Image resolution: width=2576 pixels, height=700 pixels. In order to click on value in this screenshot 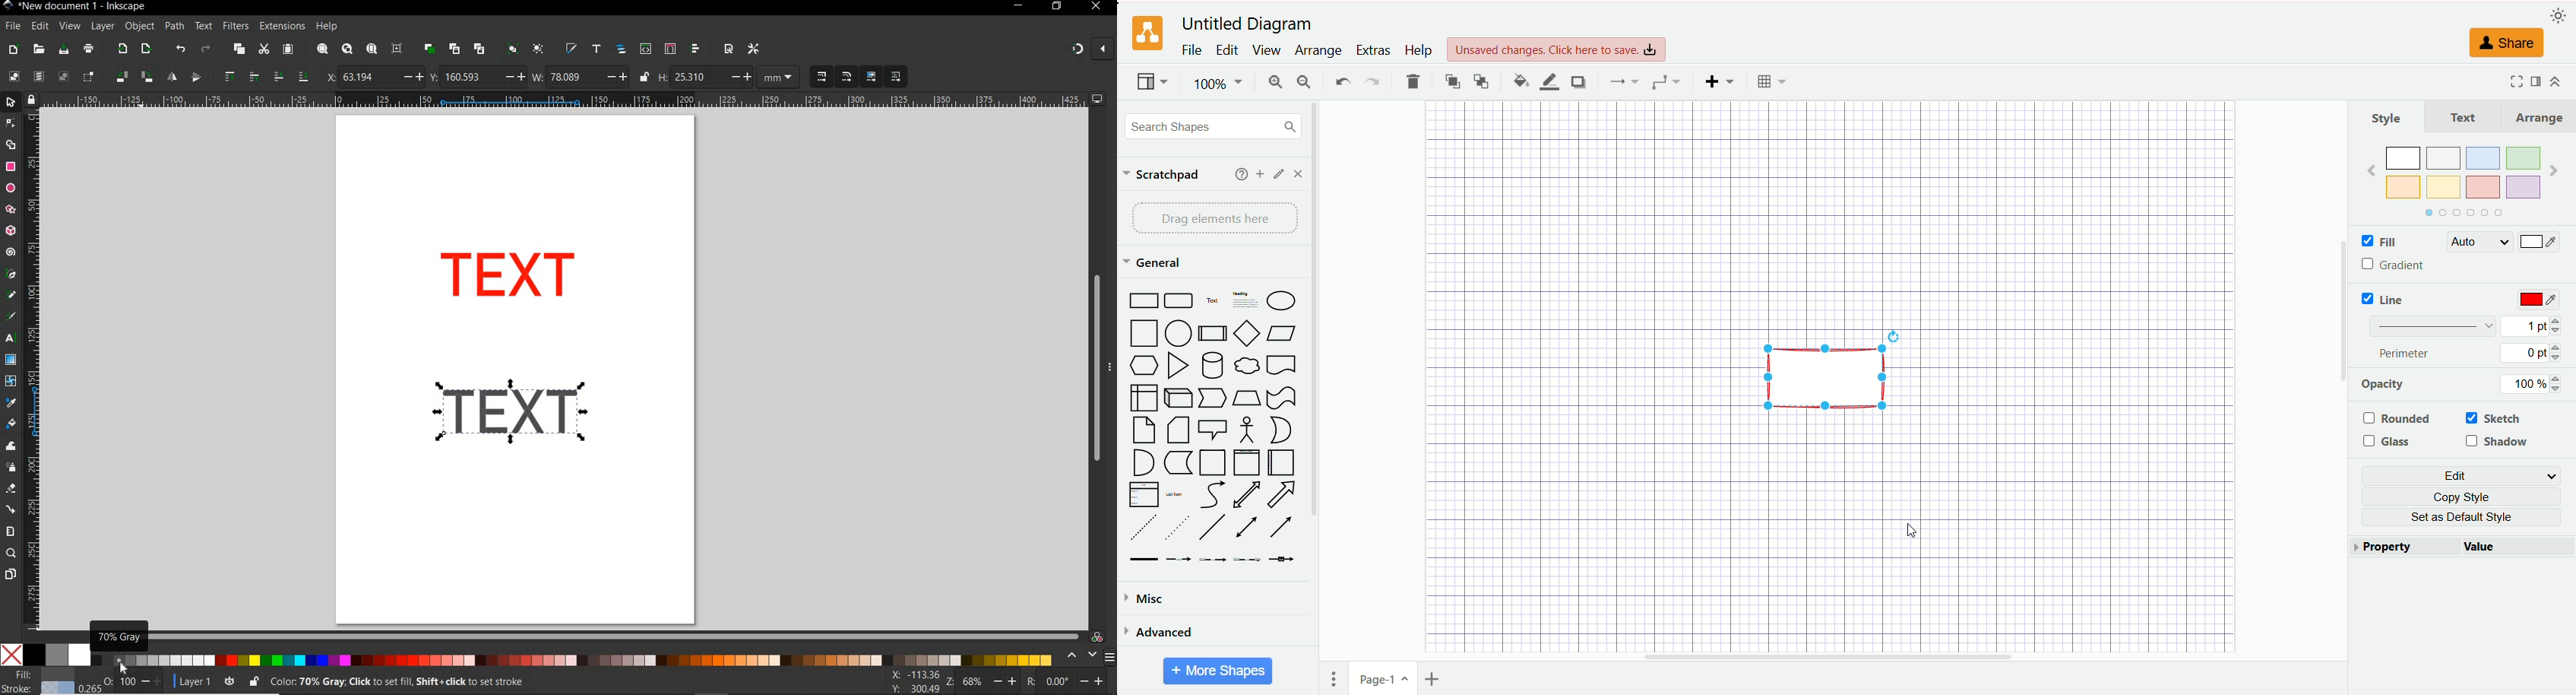, I will do `click(2516, 547)`.